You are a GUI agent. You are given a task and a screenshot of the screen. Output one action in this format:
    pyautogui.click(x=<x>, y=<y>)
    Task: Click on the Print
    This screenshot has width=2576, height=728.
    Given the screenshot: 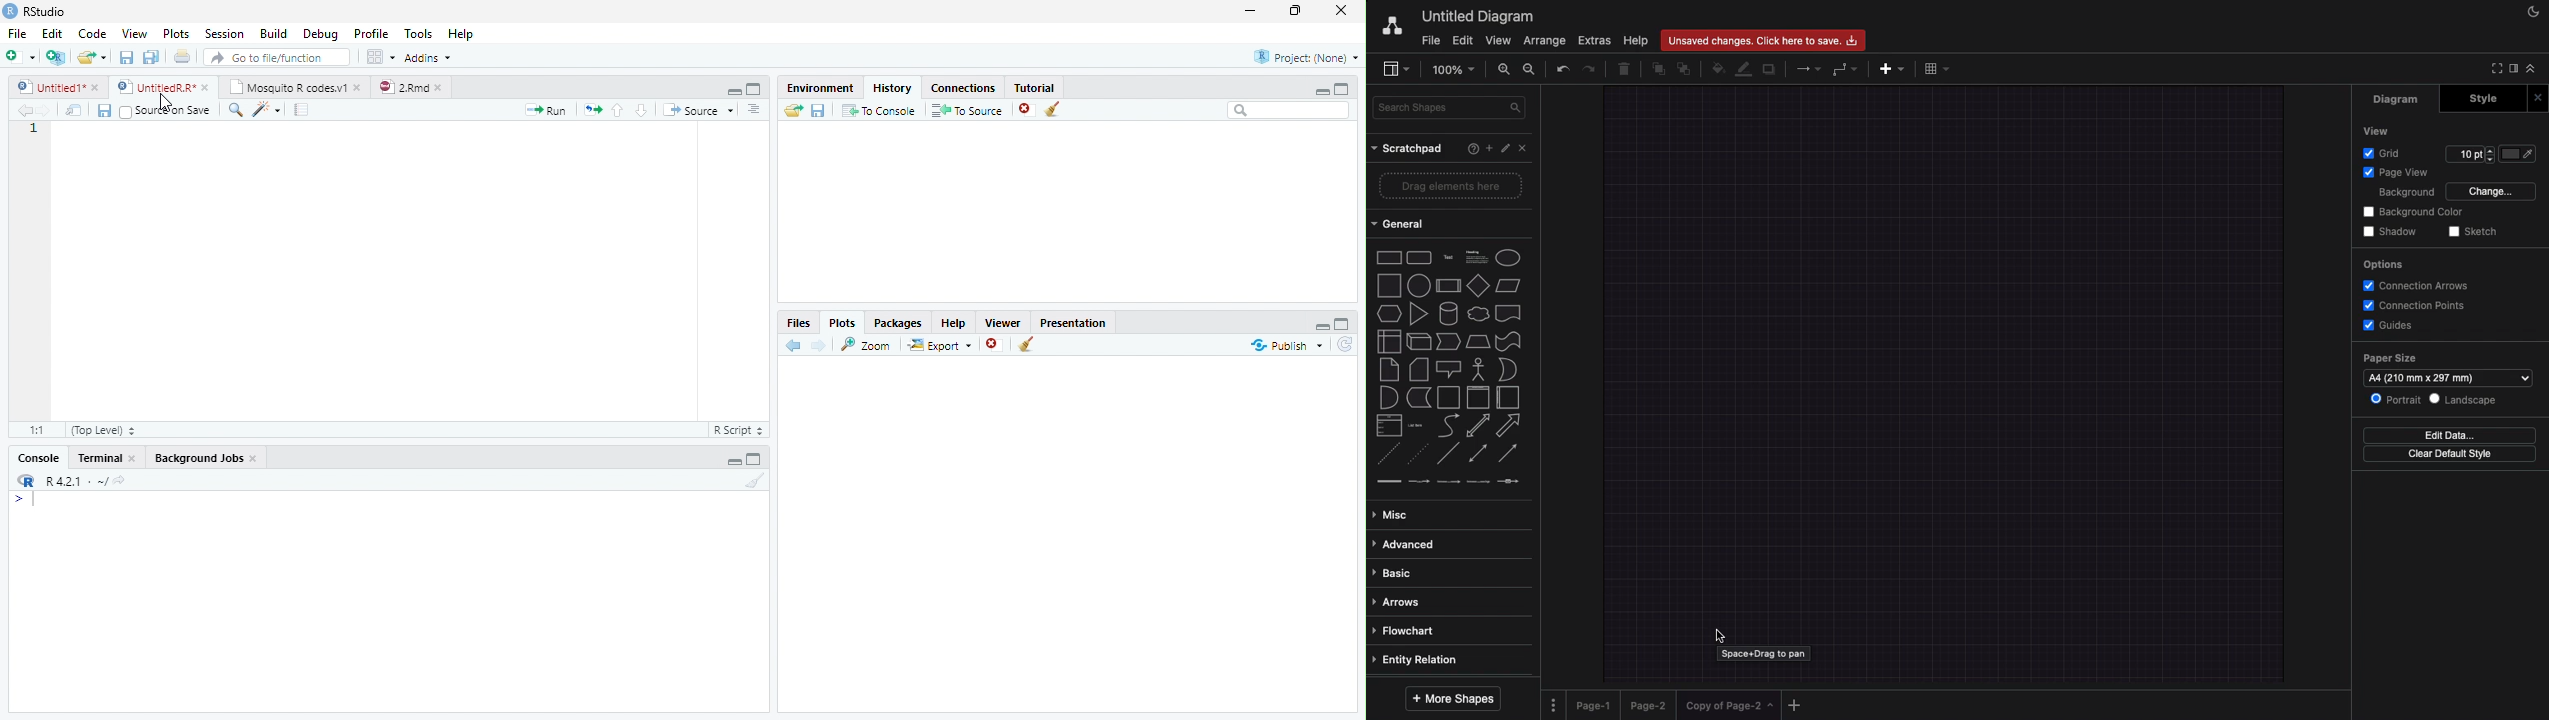 What is the action you would take?
    pyautogui.click(x=182, y=56)
    